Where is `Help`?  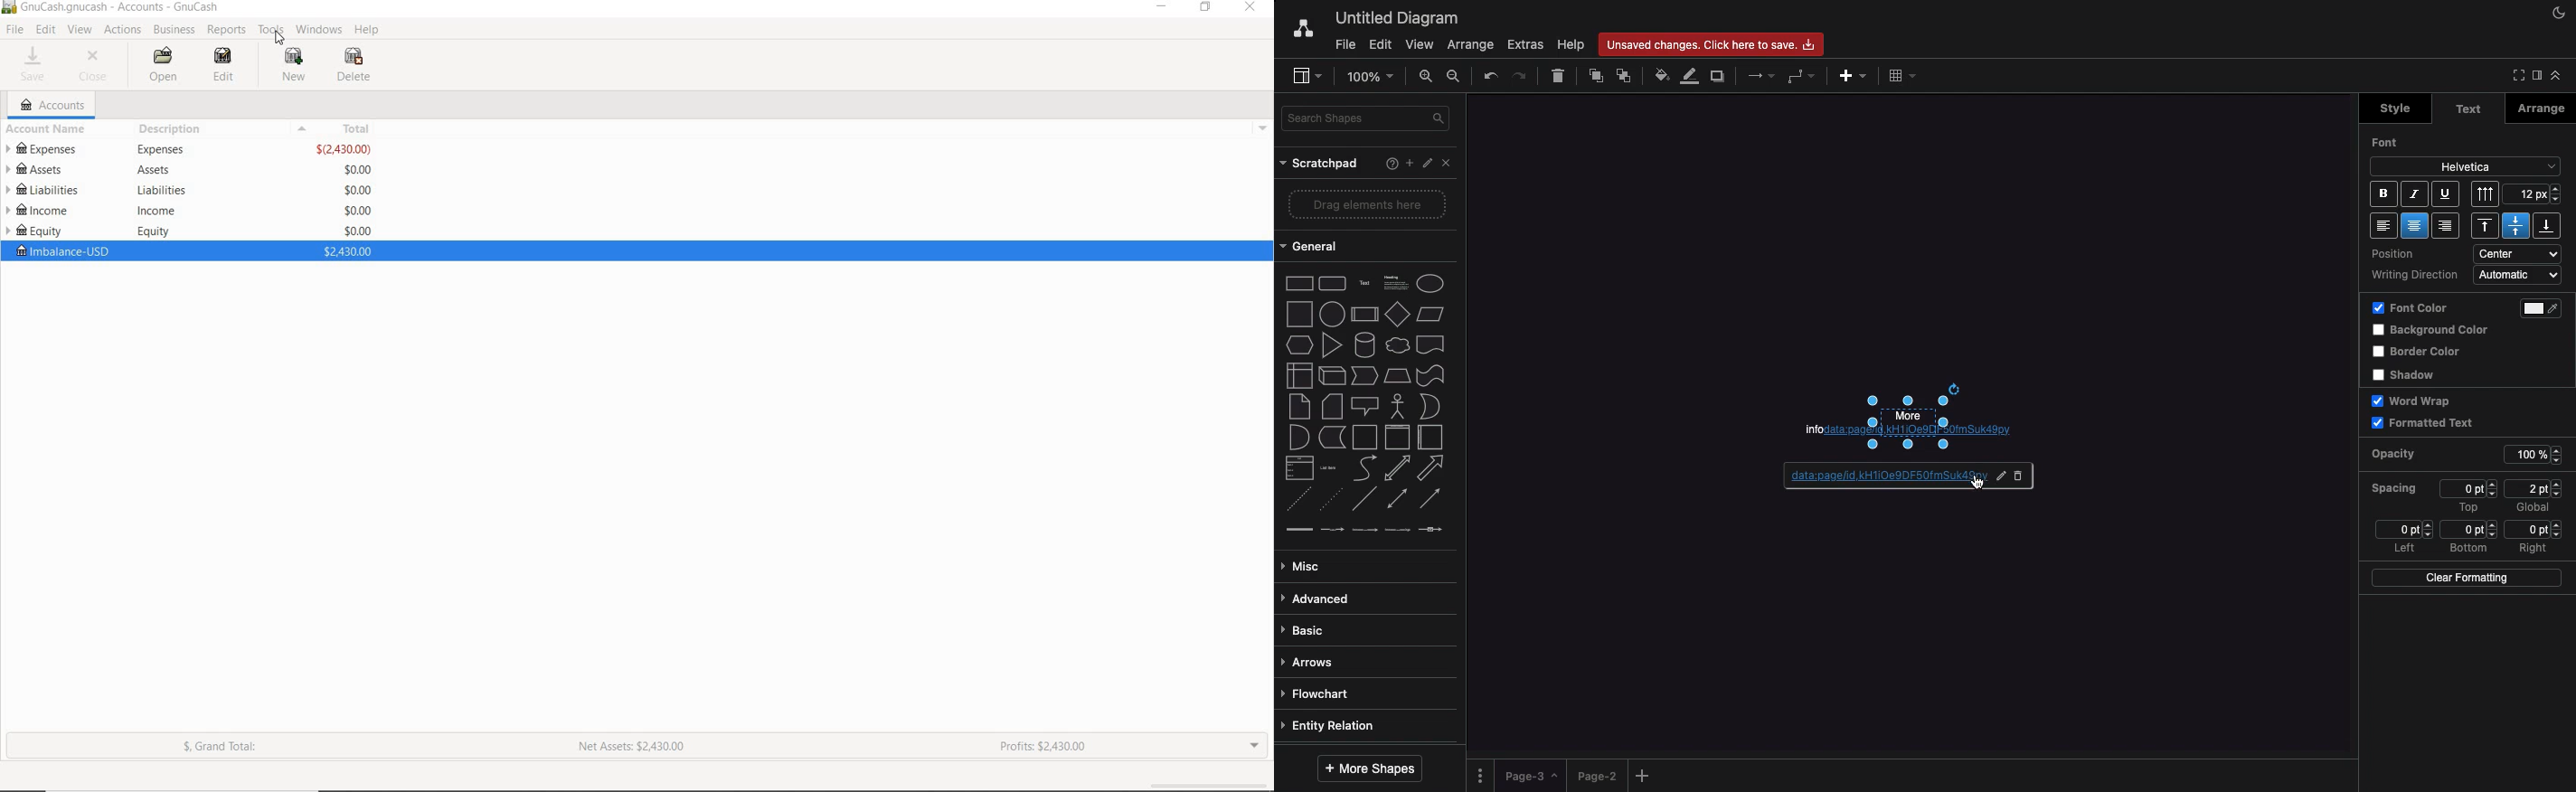
Help is located at coordinates (1570, 44).